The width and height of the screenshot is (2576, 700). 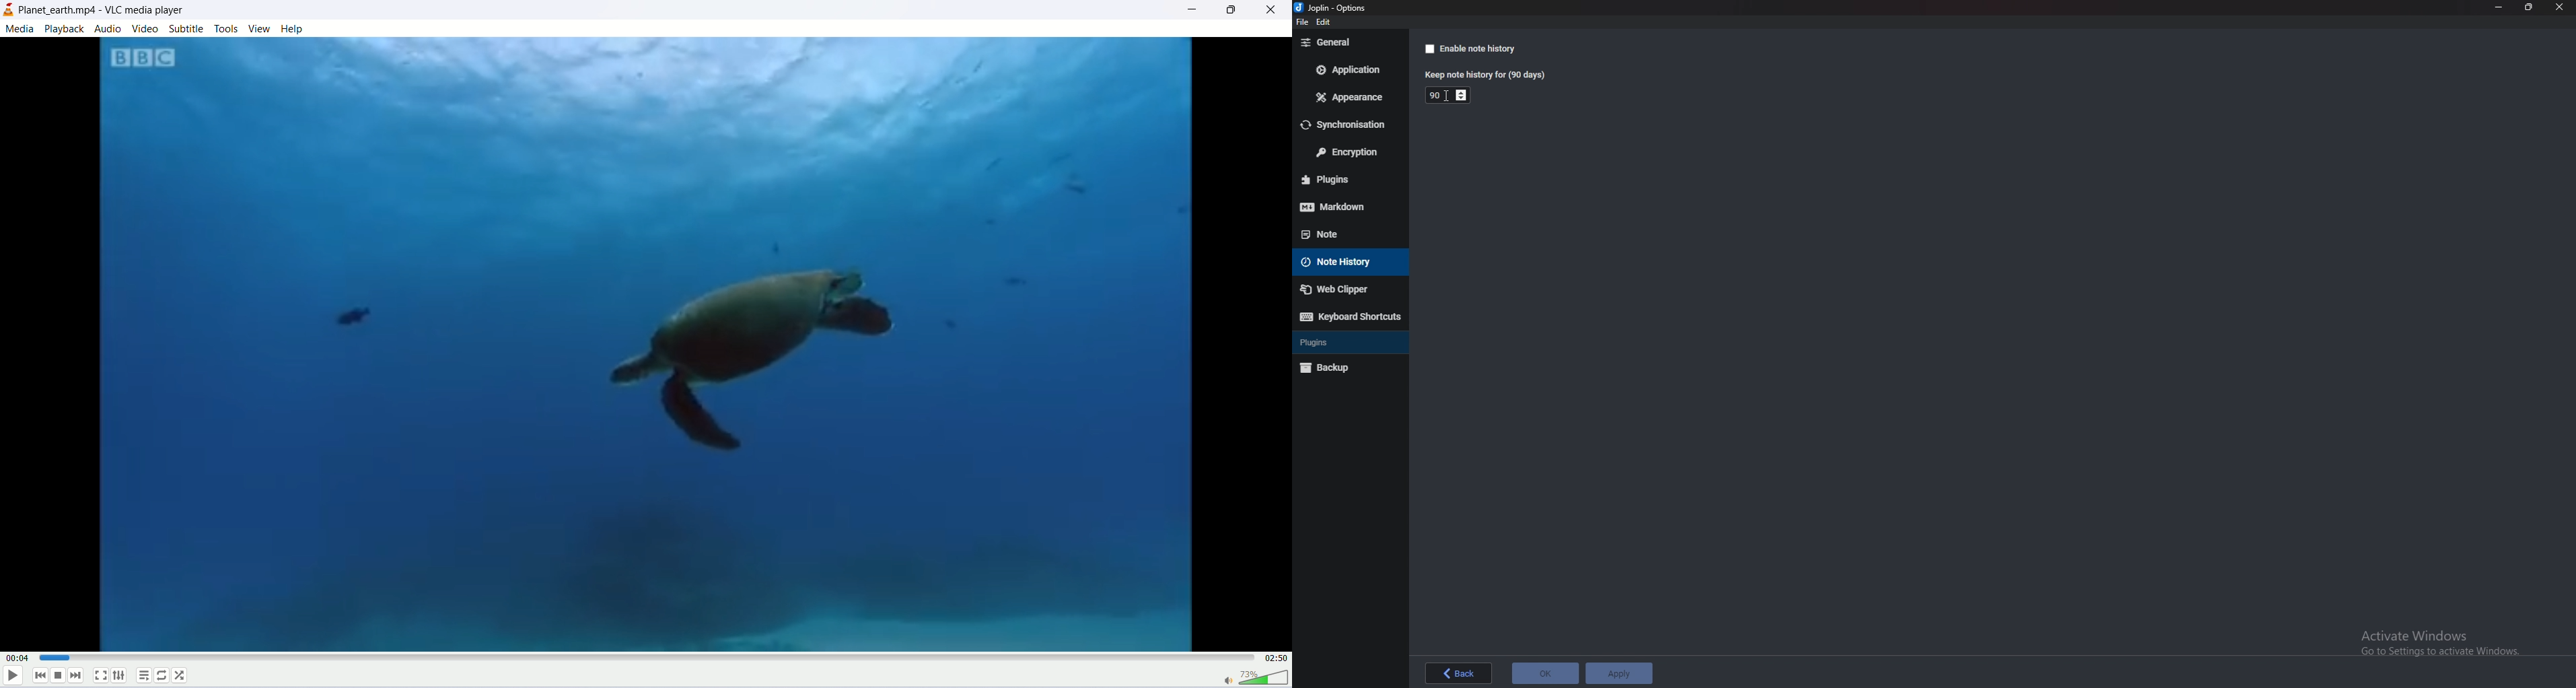 I want to click on cursor, so click(x=1443, y=96).